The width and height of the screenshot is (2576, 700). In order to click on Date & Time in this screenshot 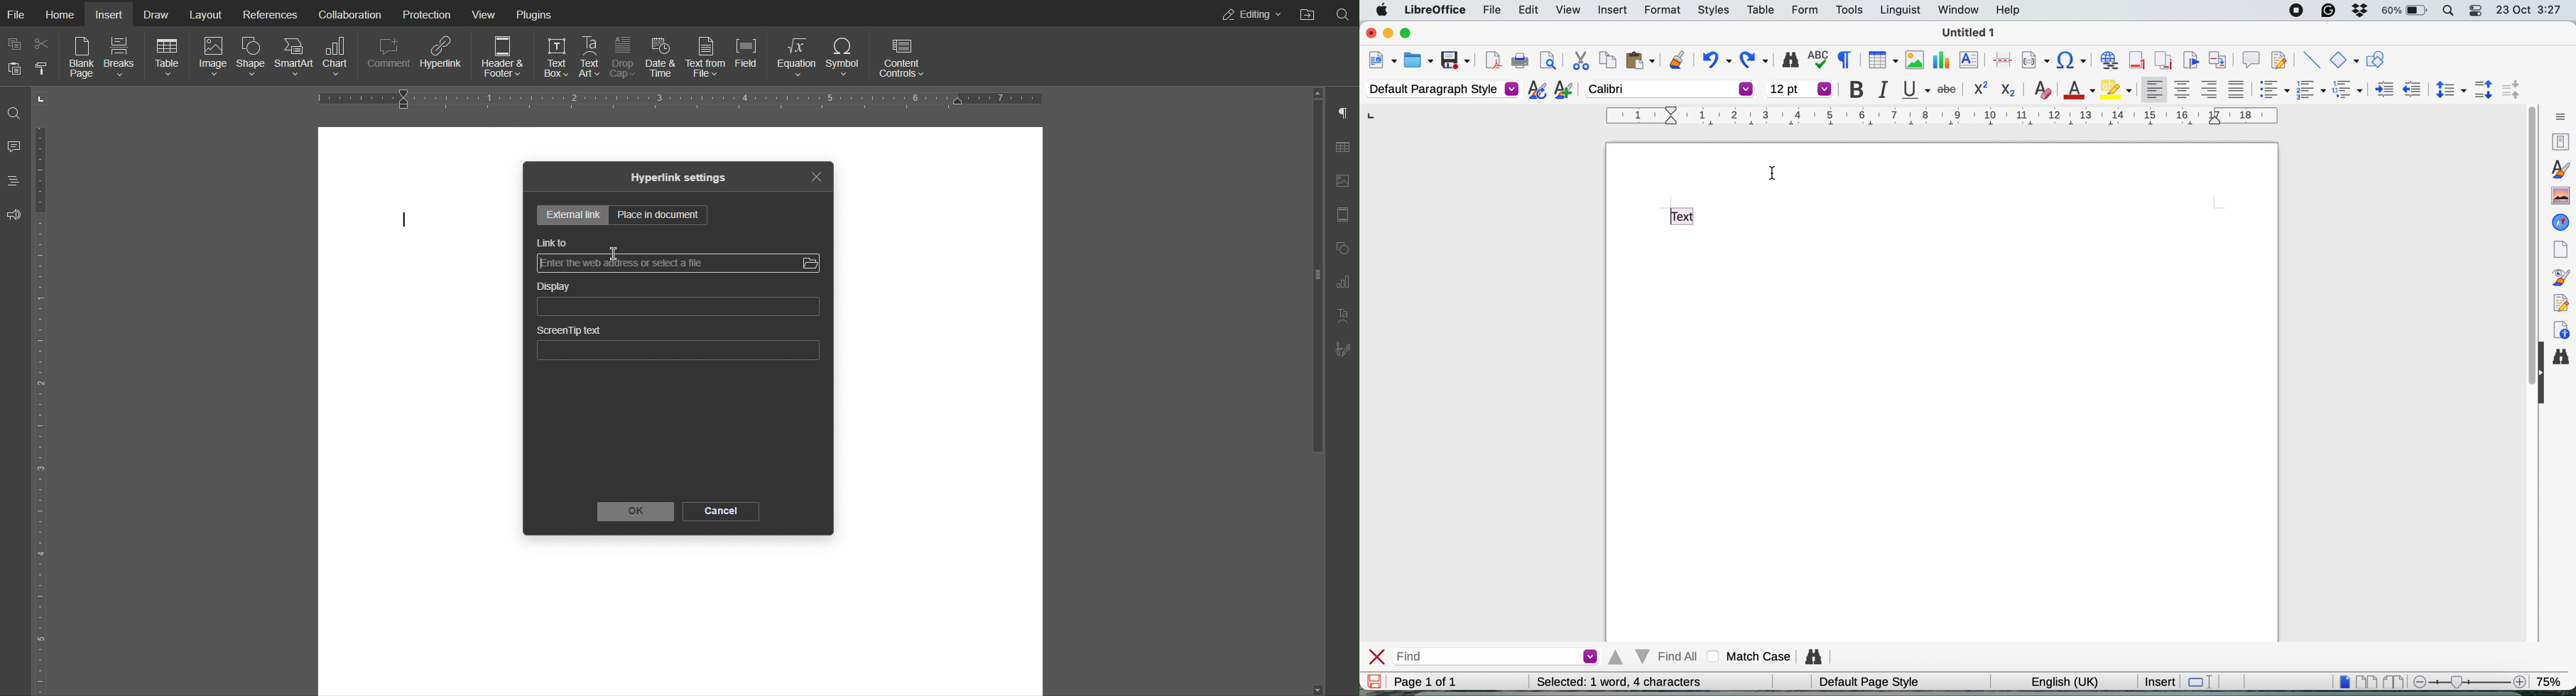, I will do `click(663, 58)`.